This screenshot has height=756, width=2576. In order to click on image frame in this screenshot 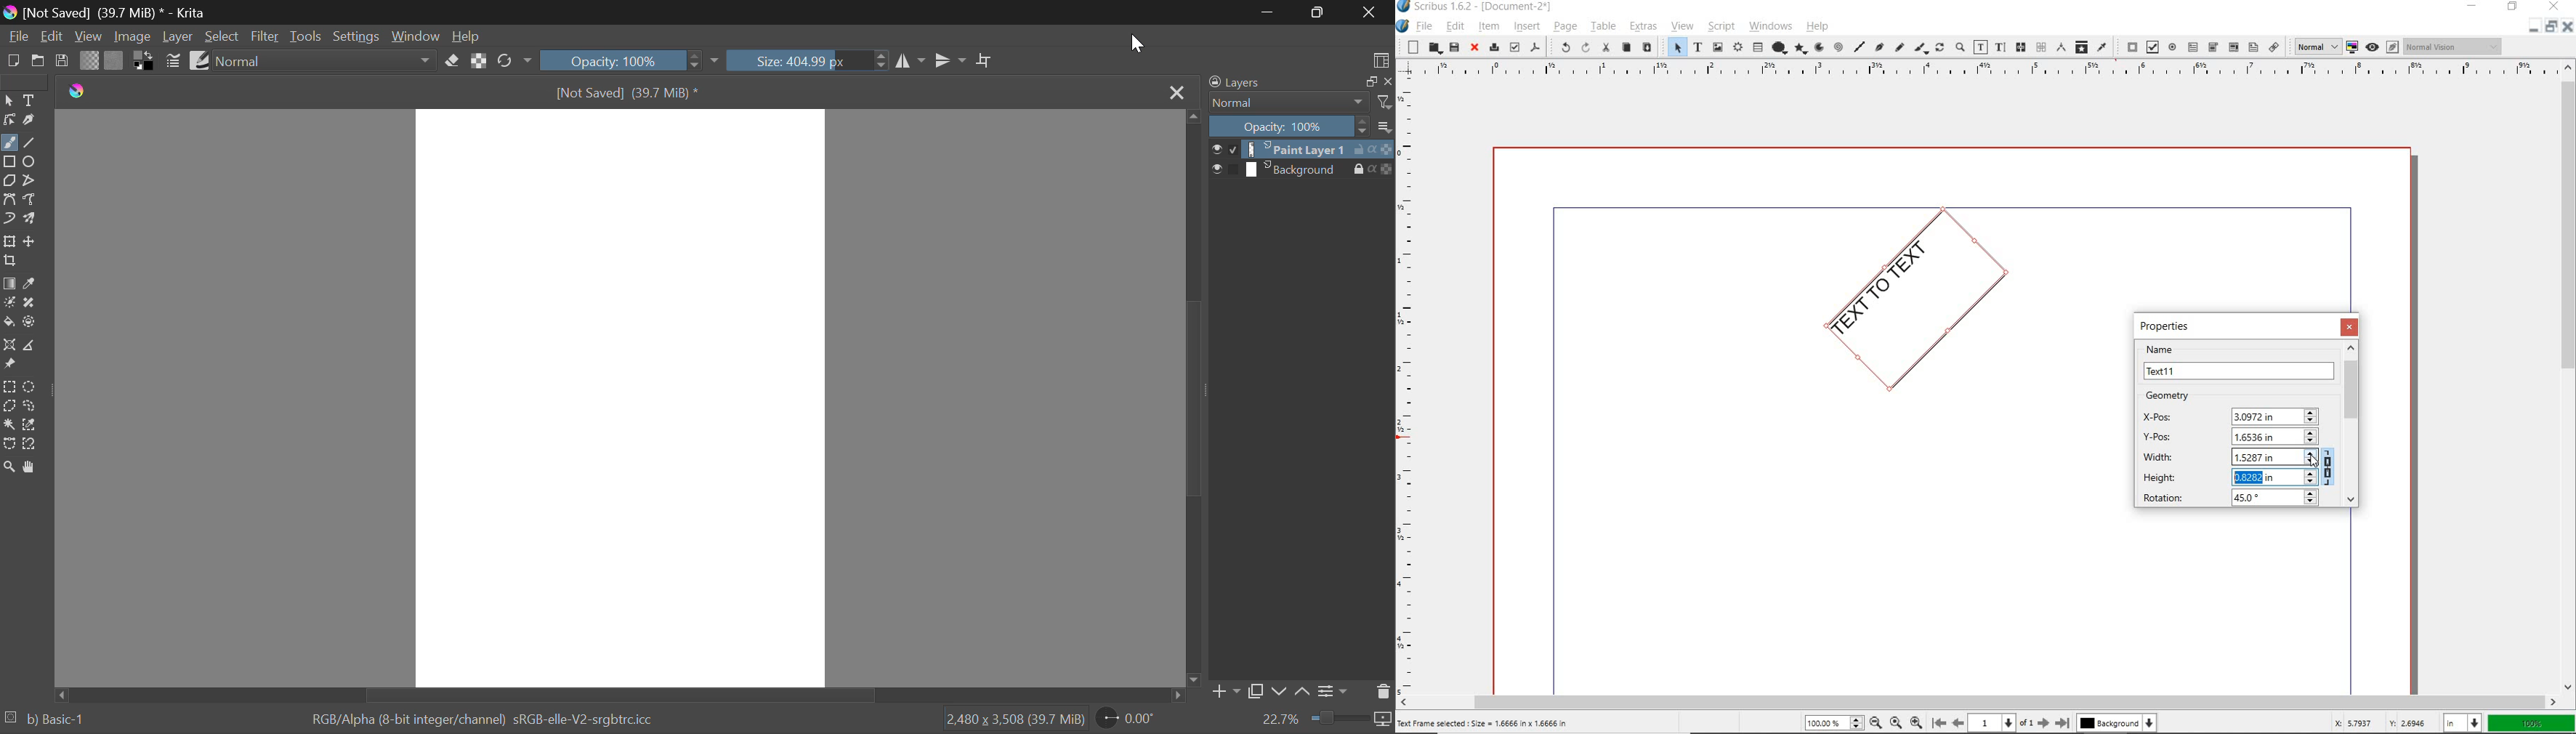, I will do `click(1719, 49)`.